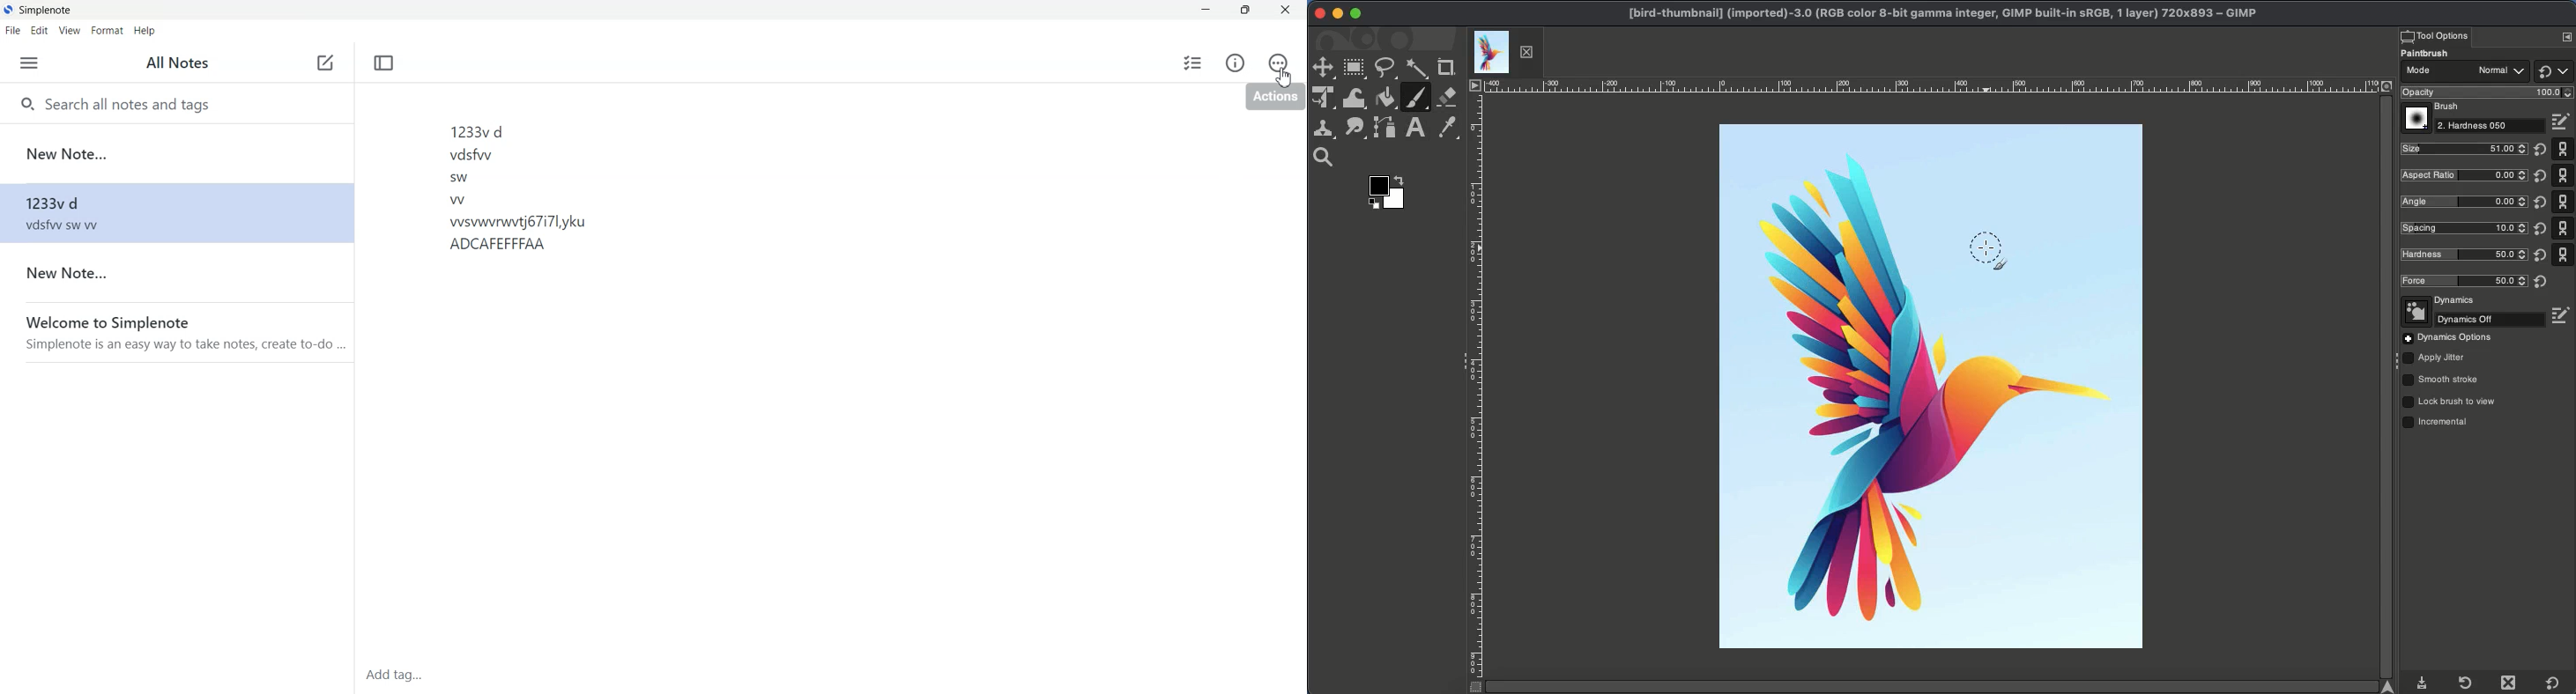 This screenshot has width=2576, height=700. Describe the element at coordinates (1277, 101) in the screenshot. I see `actions tooltip` at that location.